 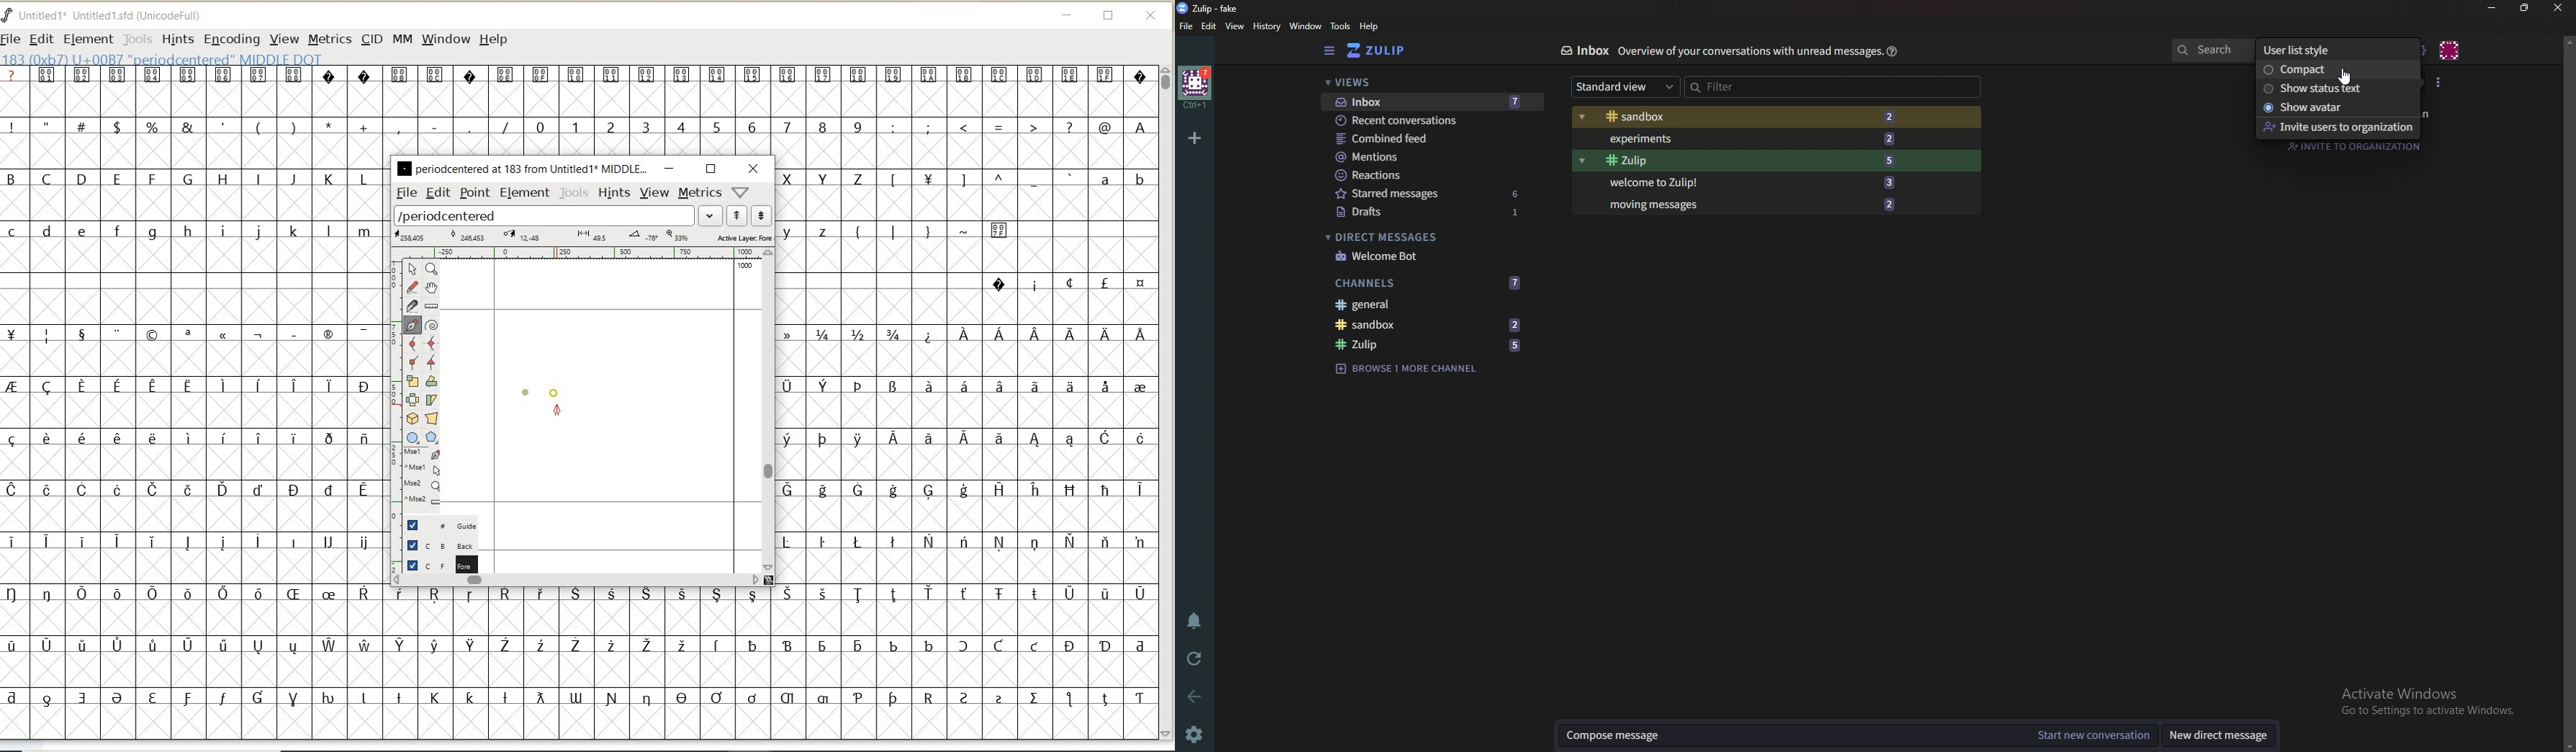 What do you see at coordinates (2336, 107) in the screenshot?
I see `Show Avatar` at bounding box center [2336, 107].